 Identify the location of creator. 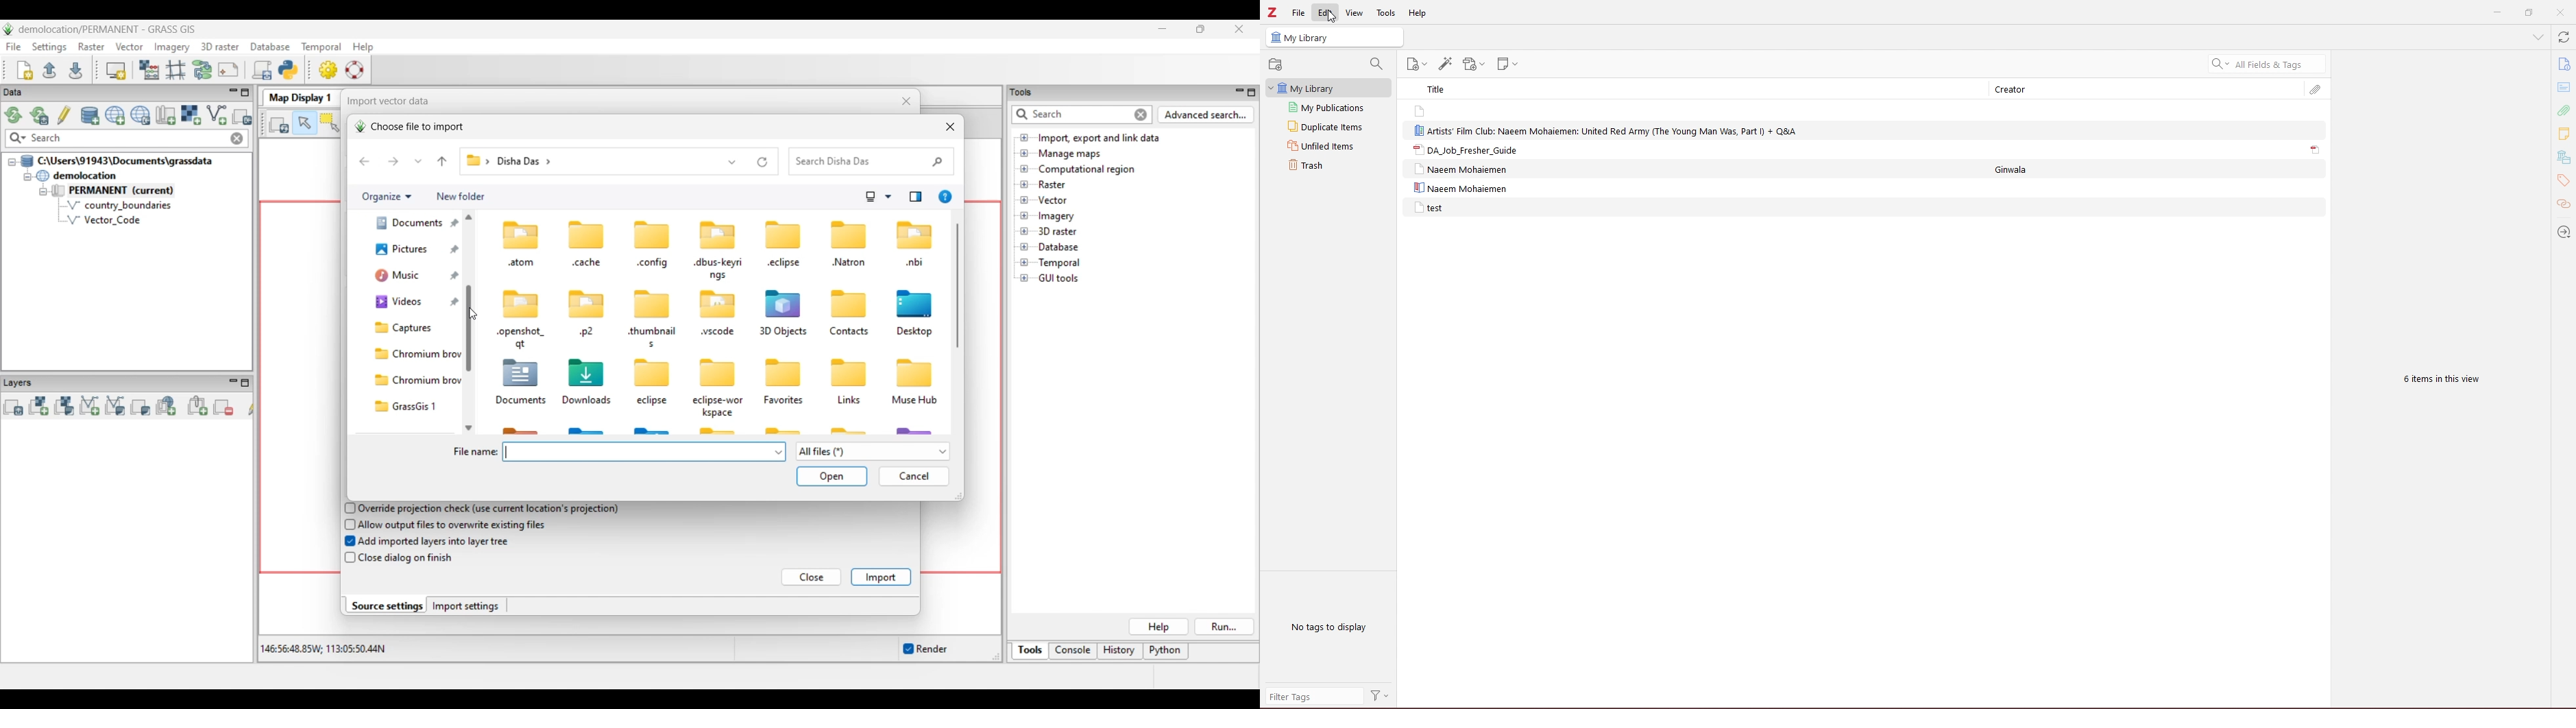
(2017, 90).